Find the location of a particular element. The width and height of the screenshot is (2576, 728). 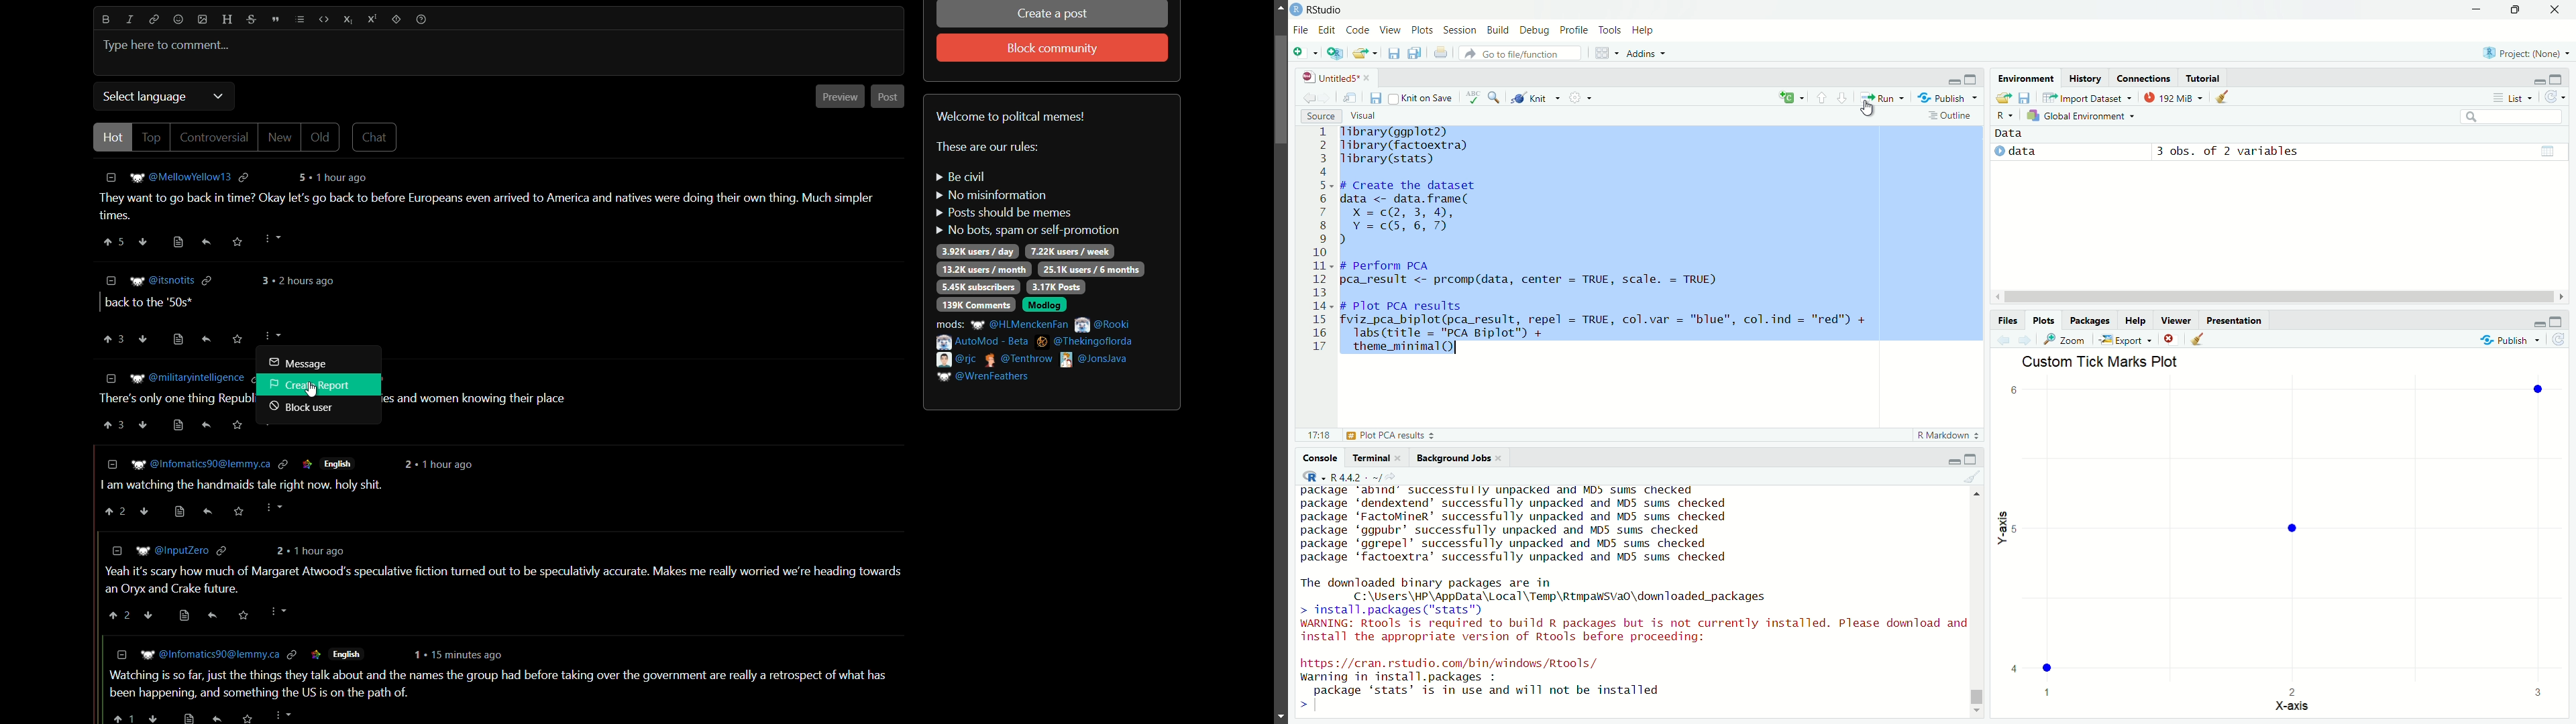

list is located at coordinates (299, 19).